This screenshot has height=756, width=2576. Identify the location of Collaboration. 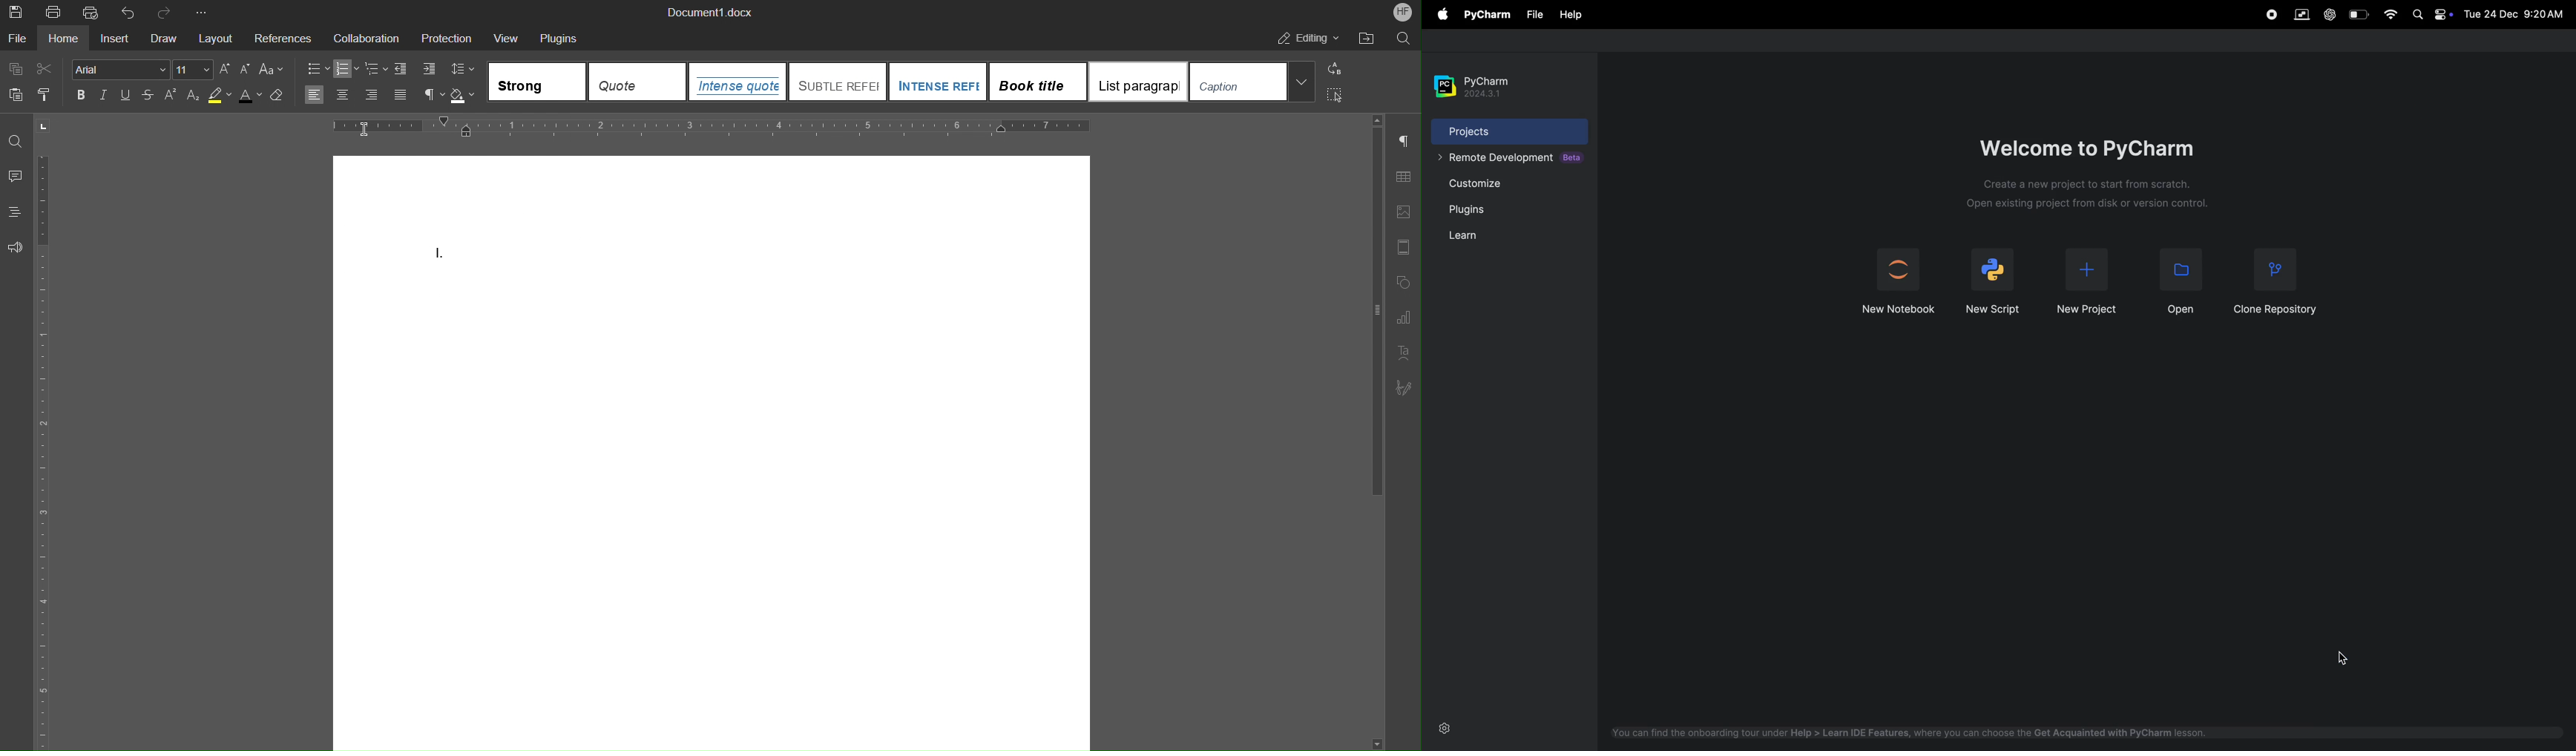
(367, 39).